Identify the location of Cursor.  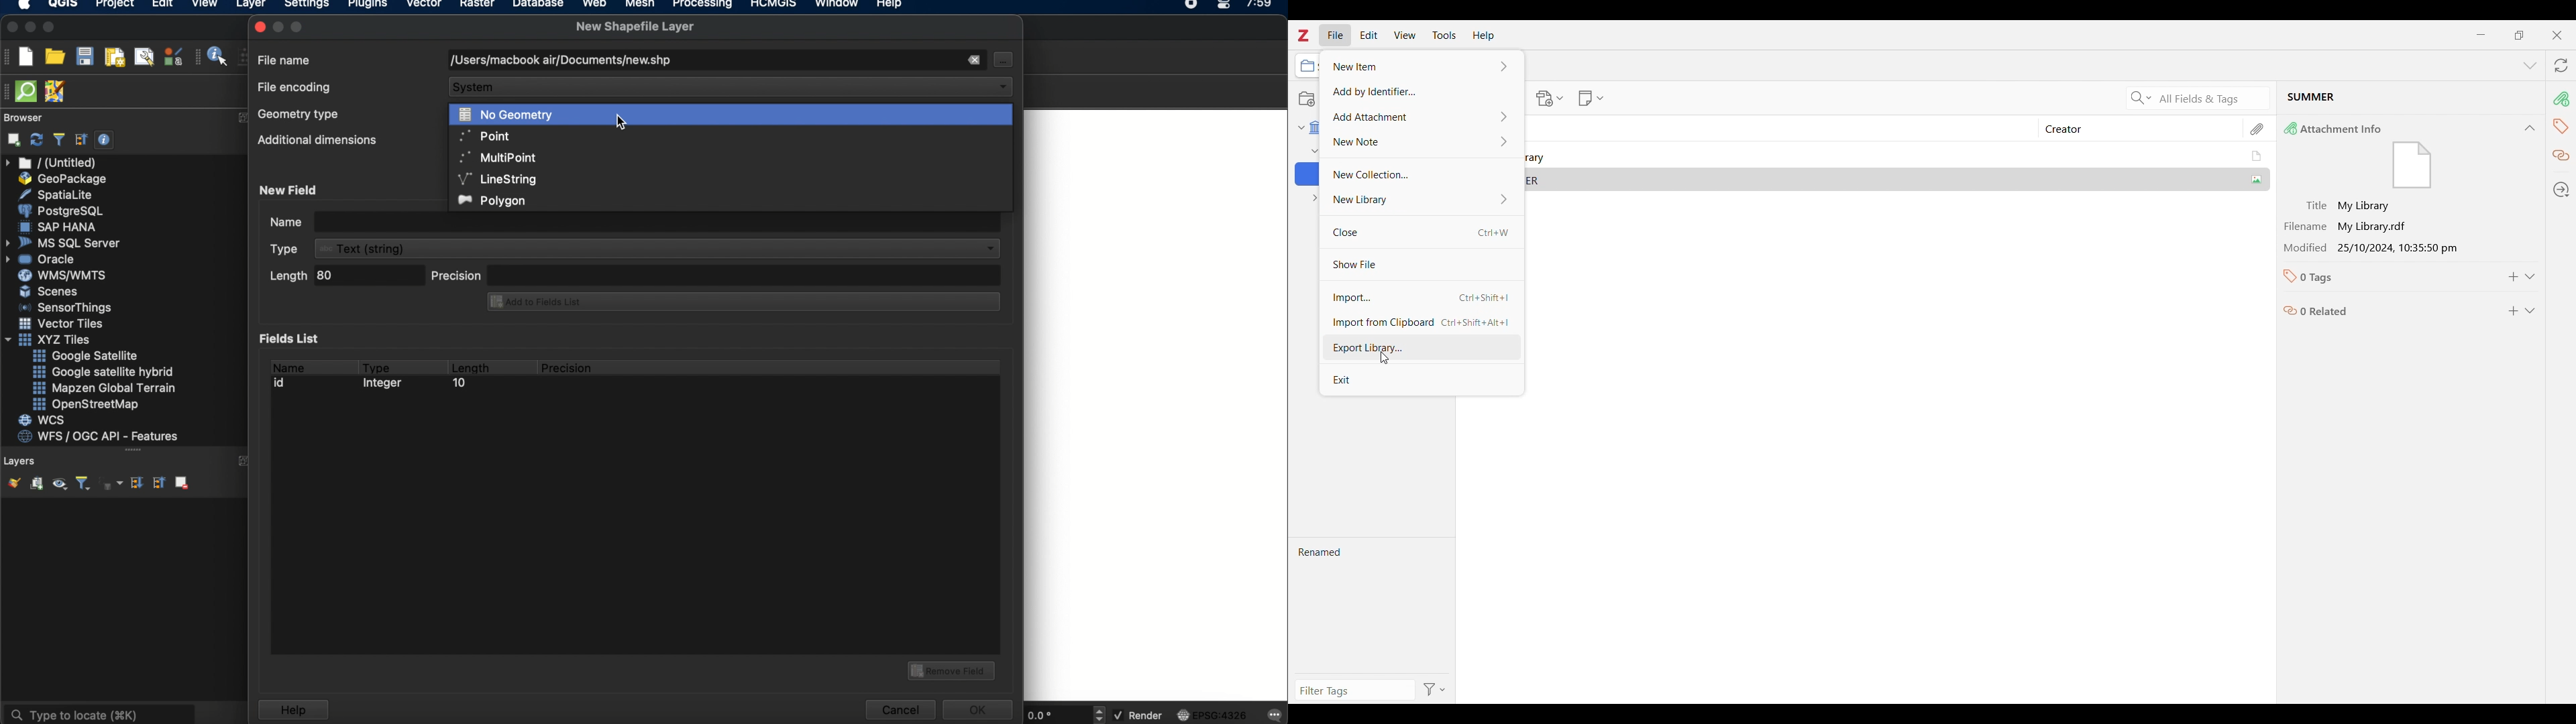
(1383, 359).